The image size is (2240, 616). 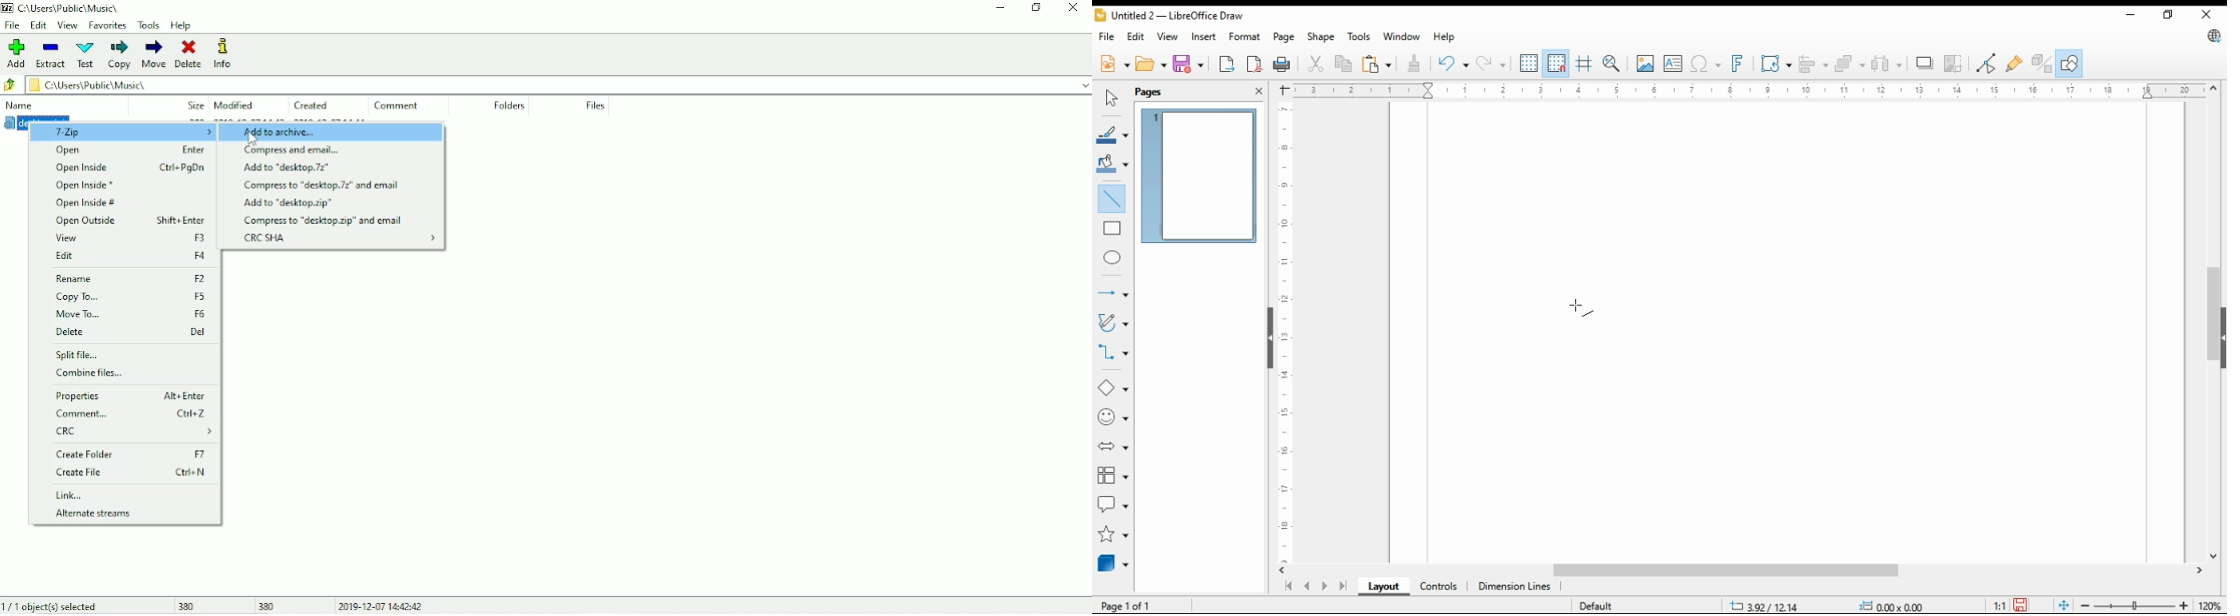 I want to click on symbol shapes, so click(x=1114, y=416).